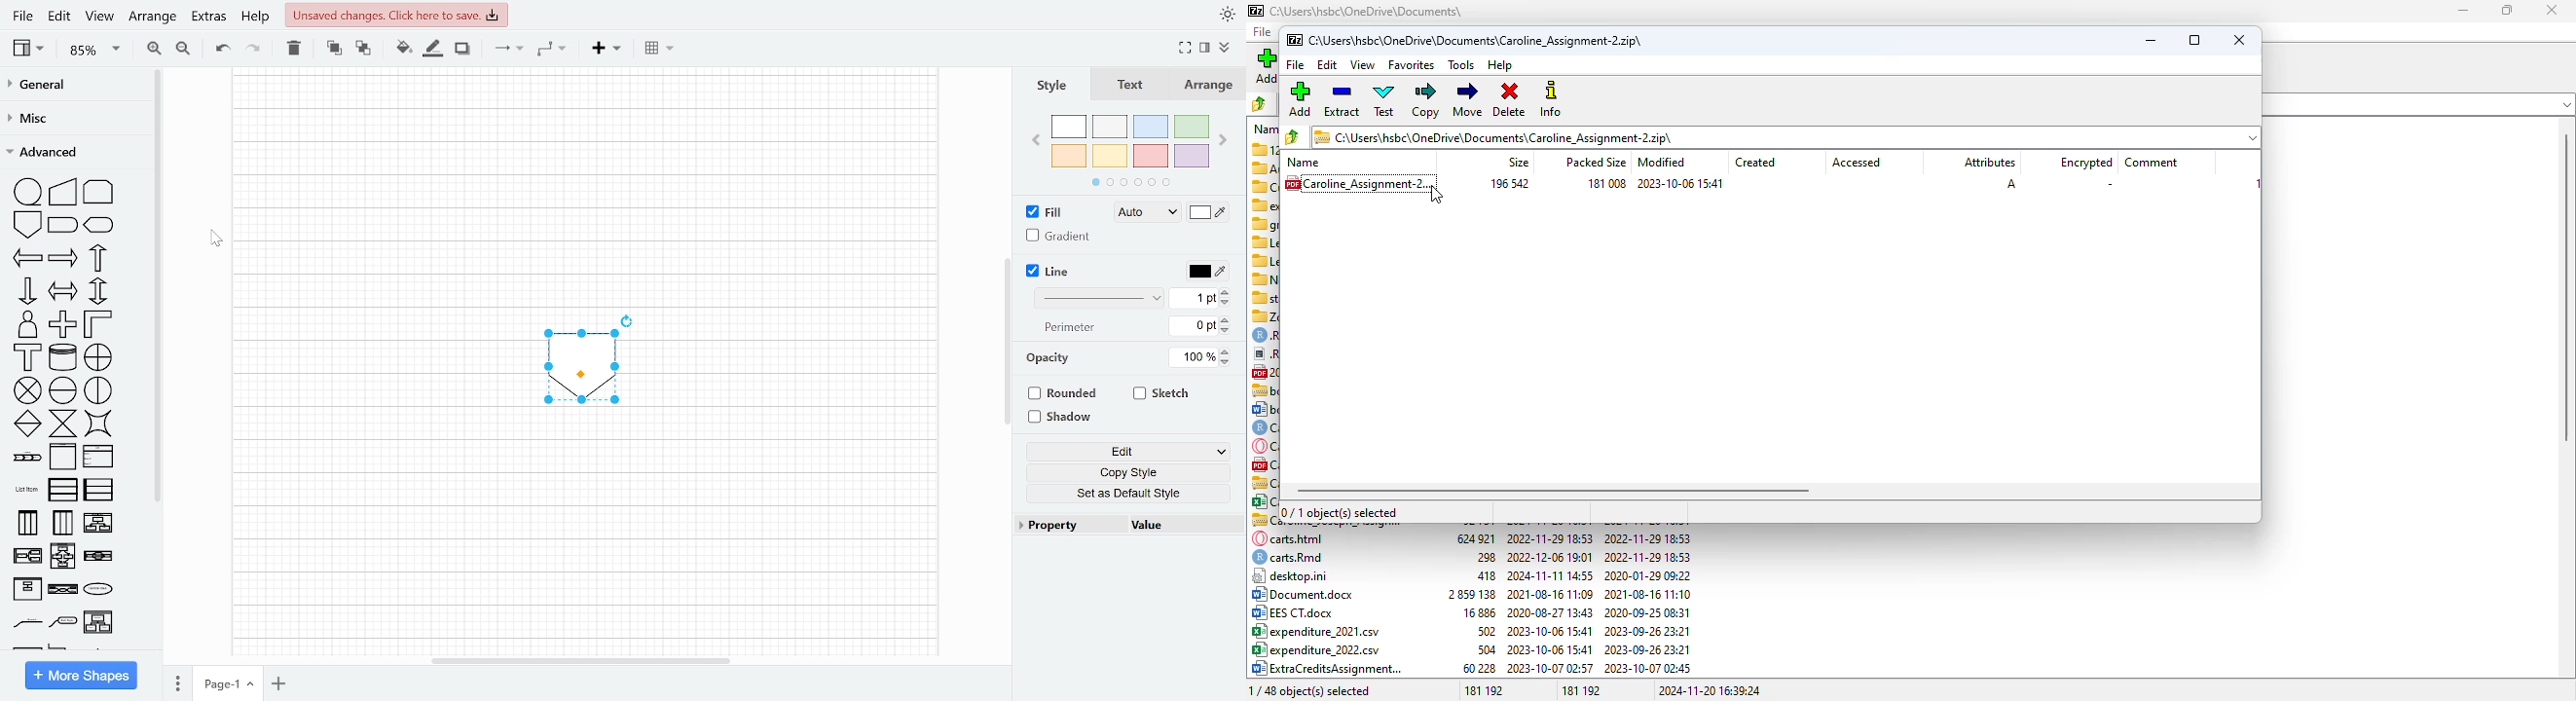 This screenshot has height=728, width=2576. I want to click on Value, so click(1179, 525).